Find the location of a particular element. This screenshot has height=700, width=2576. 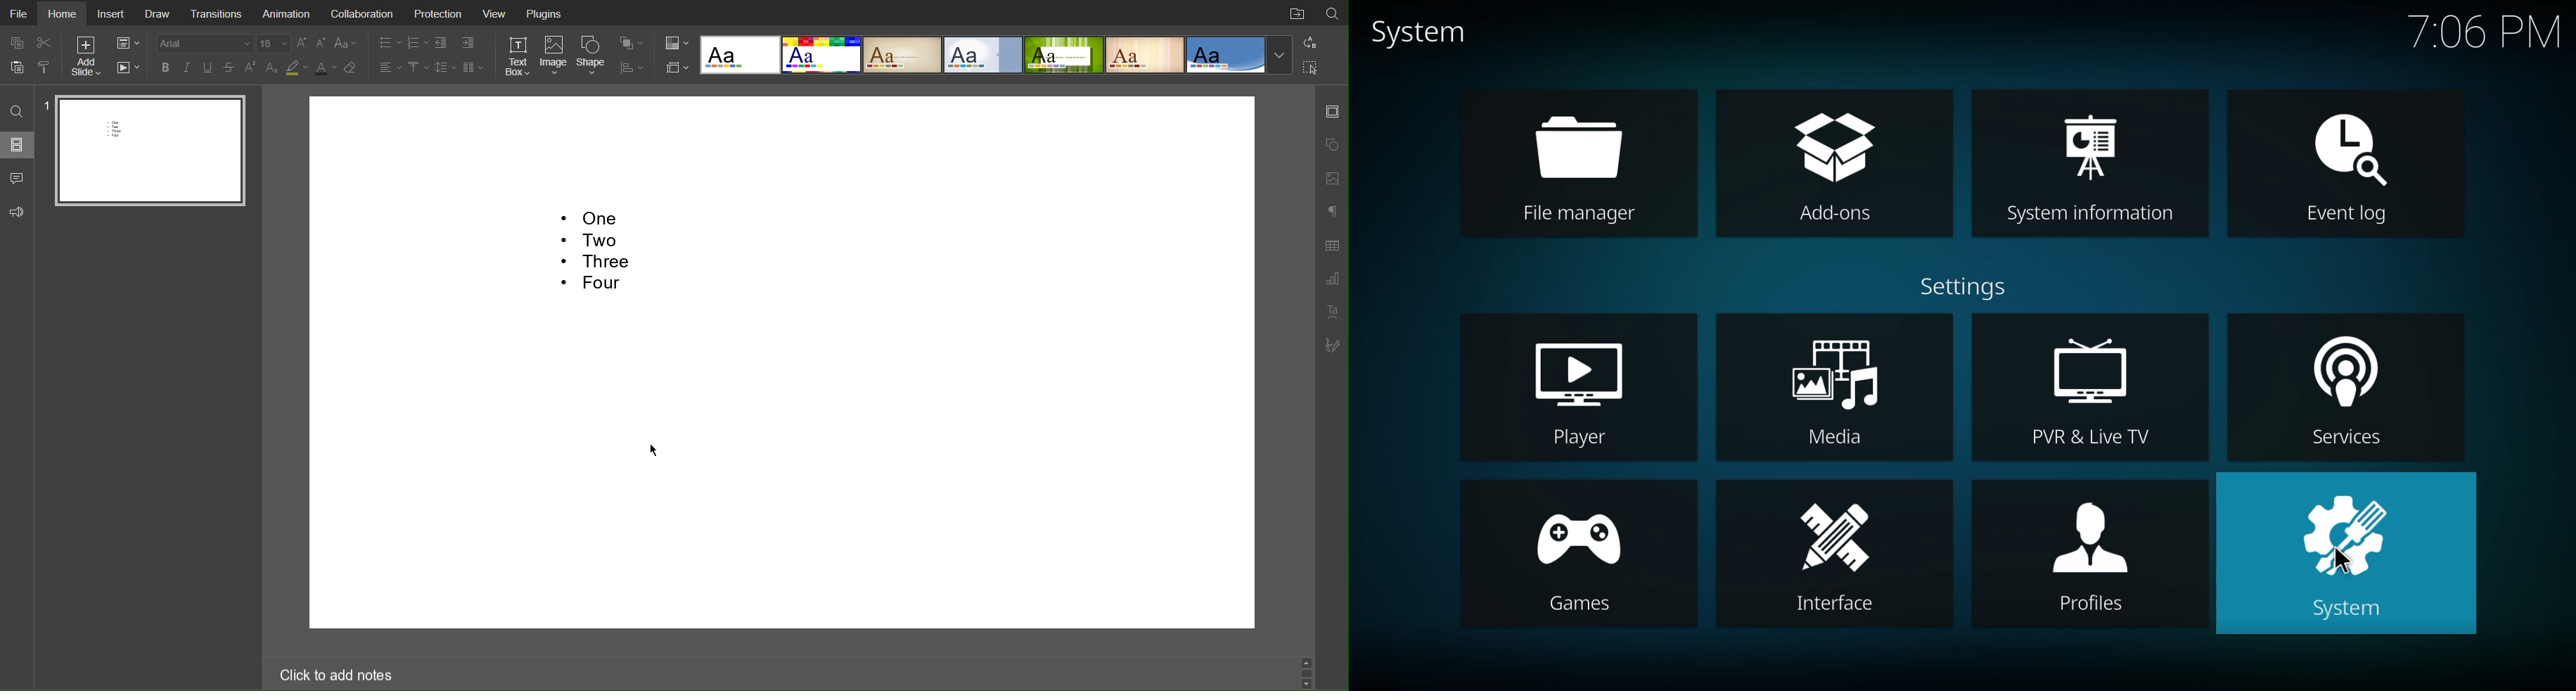

pvr & live tv is located at coordinates (2093, 391).